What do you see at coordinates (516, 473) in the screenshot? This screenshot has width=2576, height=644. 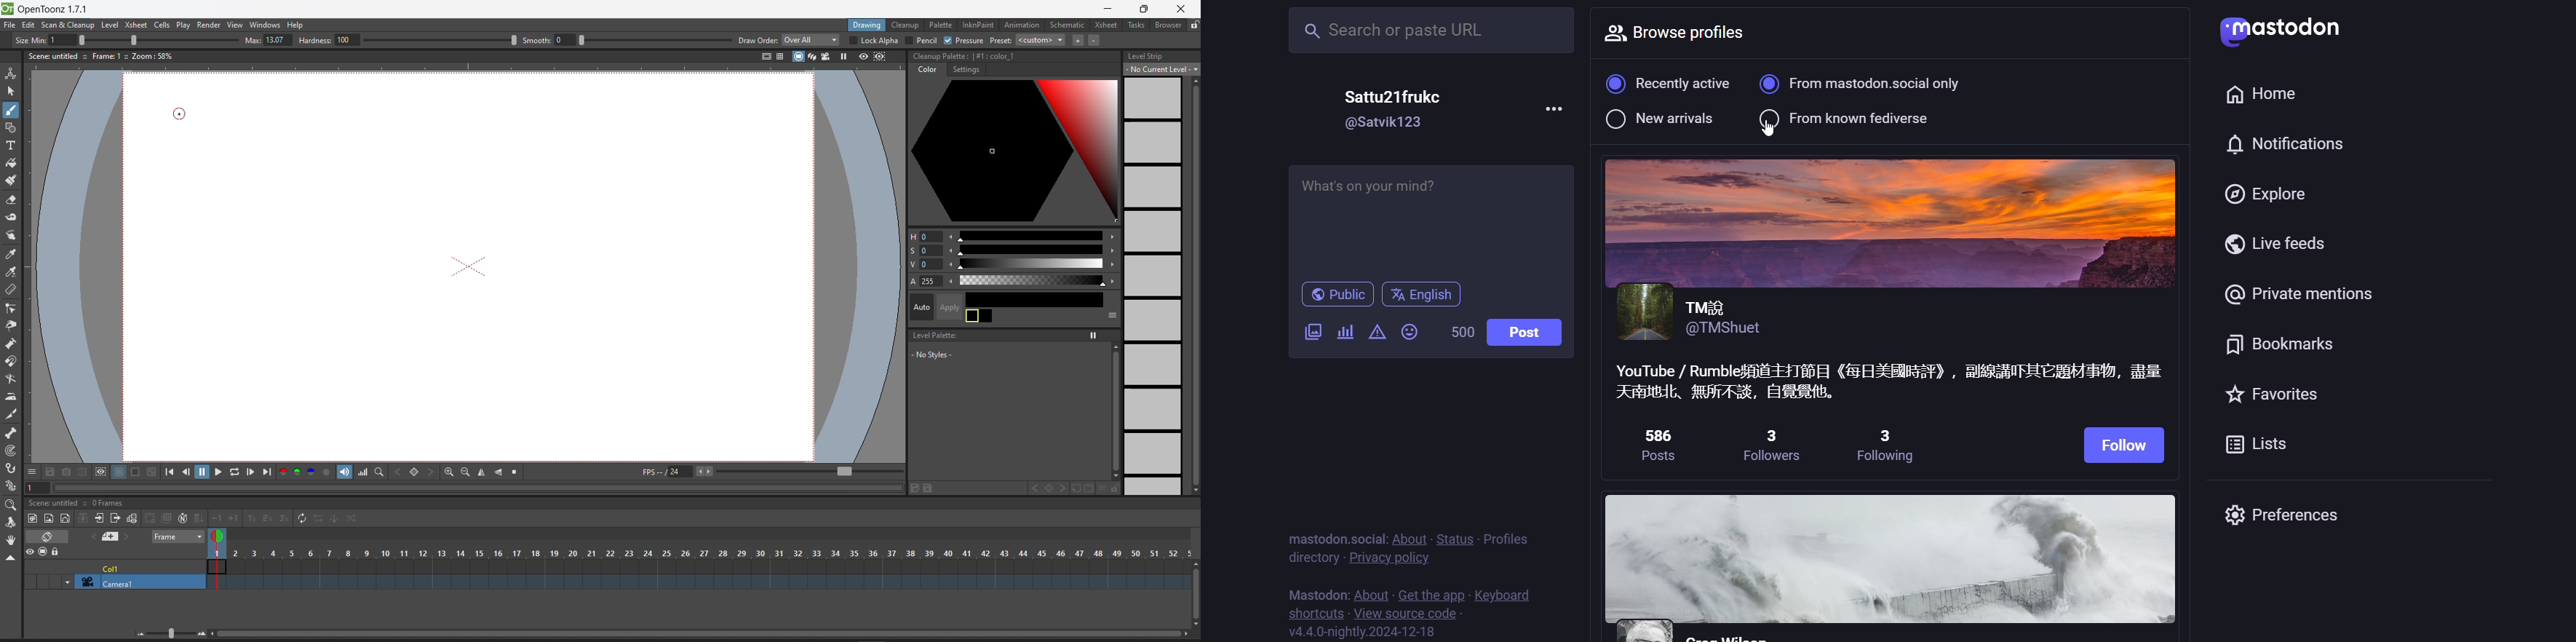 I see `reset view` at bounding box center [516, 473].